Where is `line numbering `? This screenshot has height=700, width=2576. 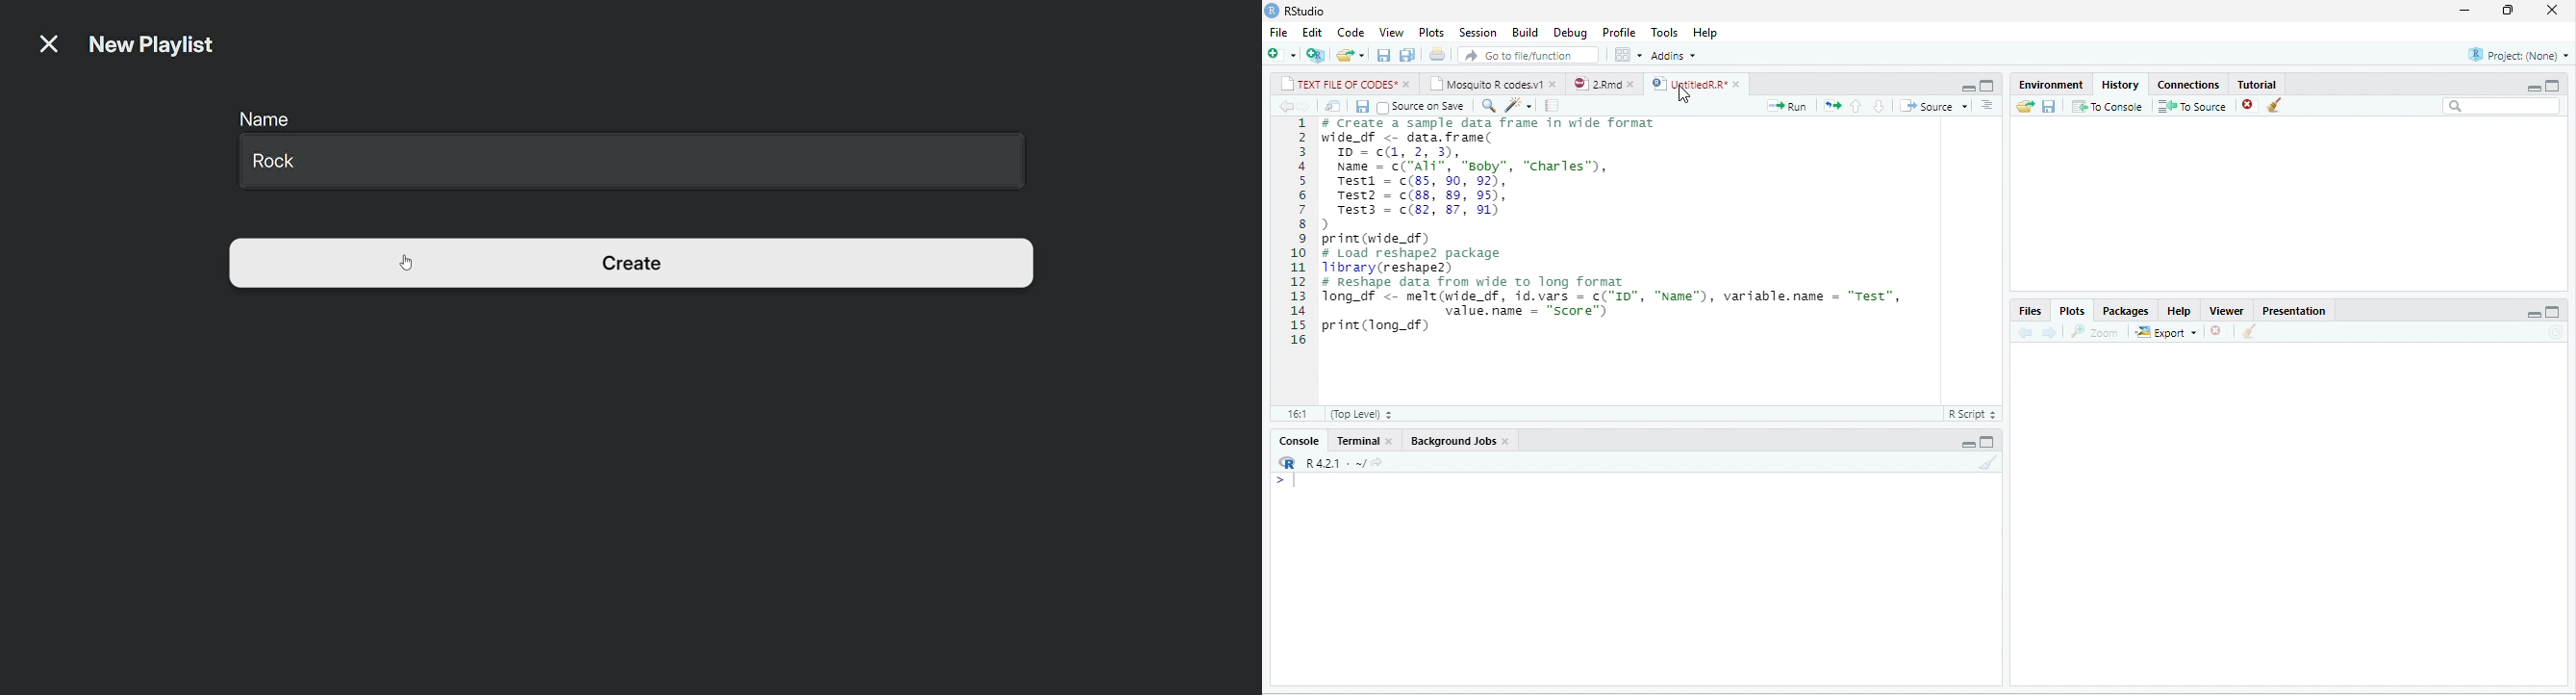 line numbering  is located at coordinates (1299, 232).